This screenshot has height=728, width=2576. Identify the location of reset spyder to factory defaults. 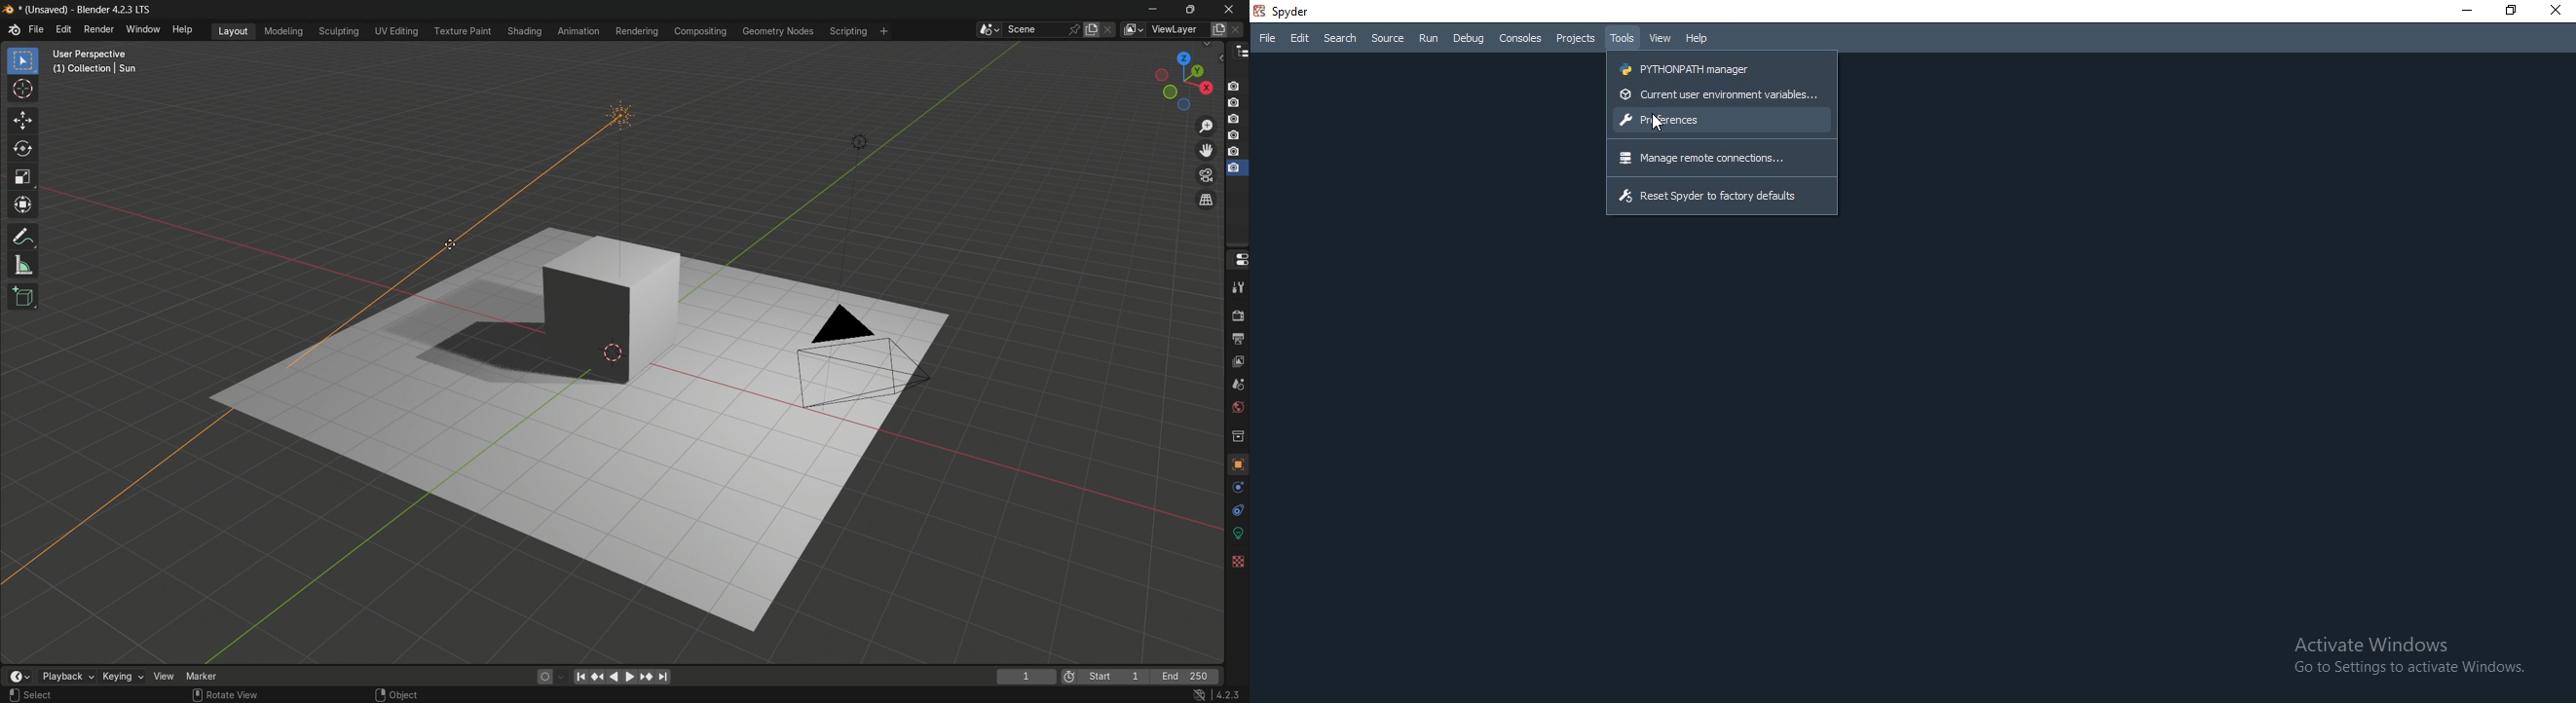
(1723, 197).